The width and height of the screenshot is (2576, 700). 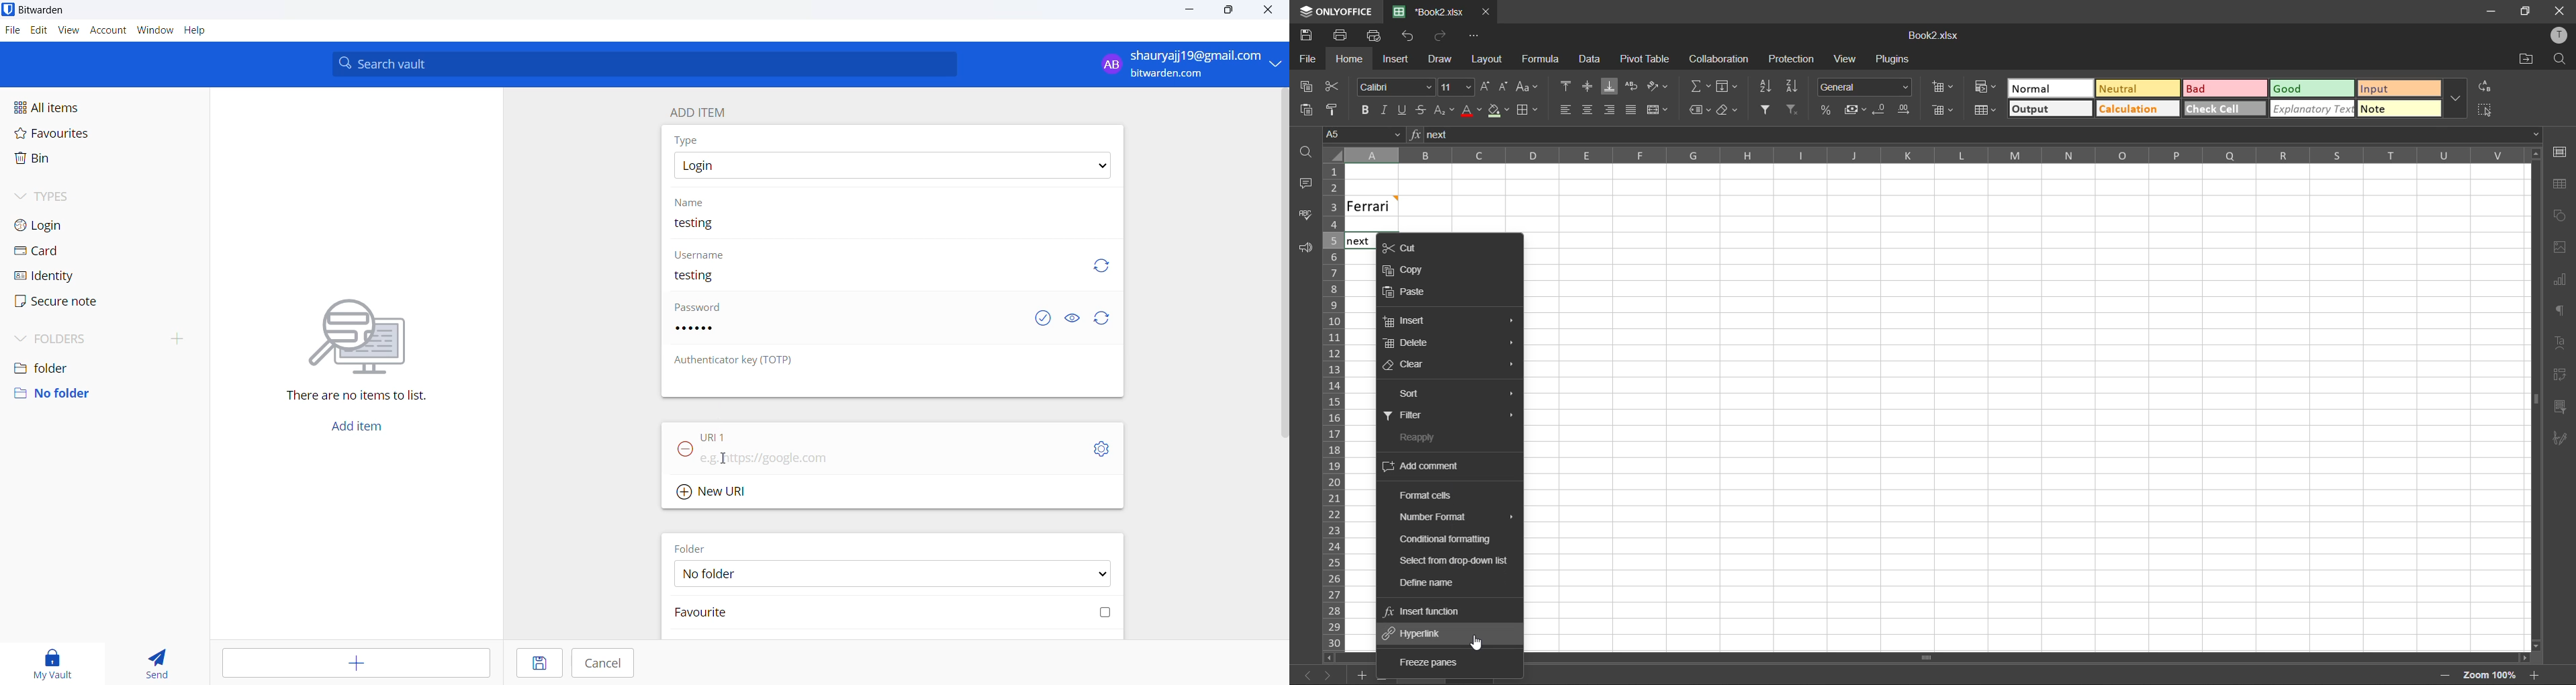 I want to click on add sheet, so click(x=1359, y=677).